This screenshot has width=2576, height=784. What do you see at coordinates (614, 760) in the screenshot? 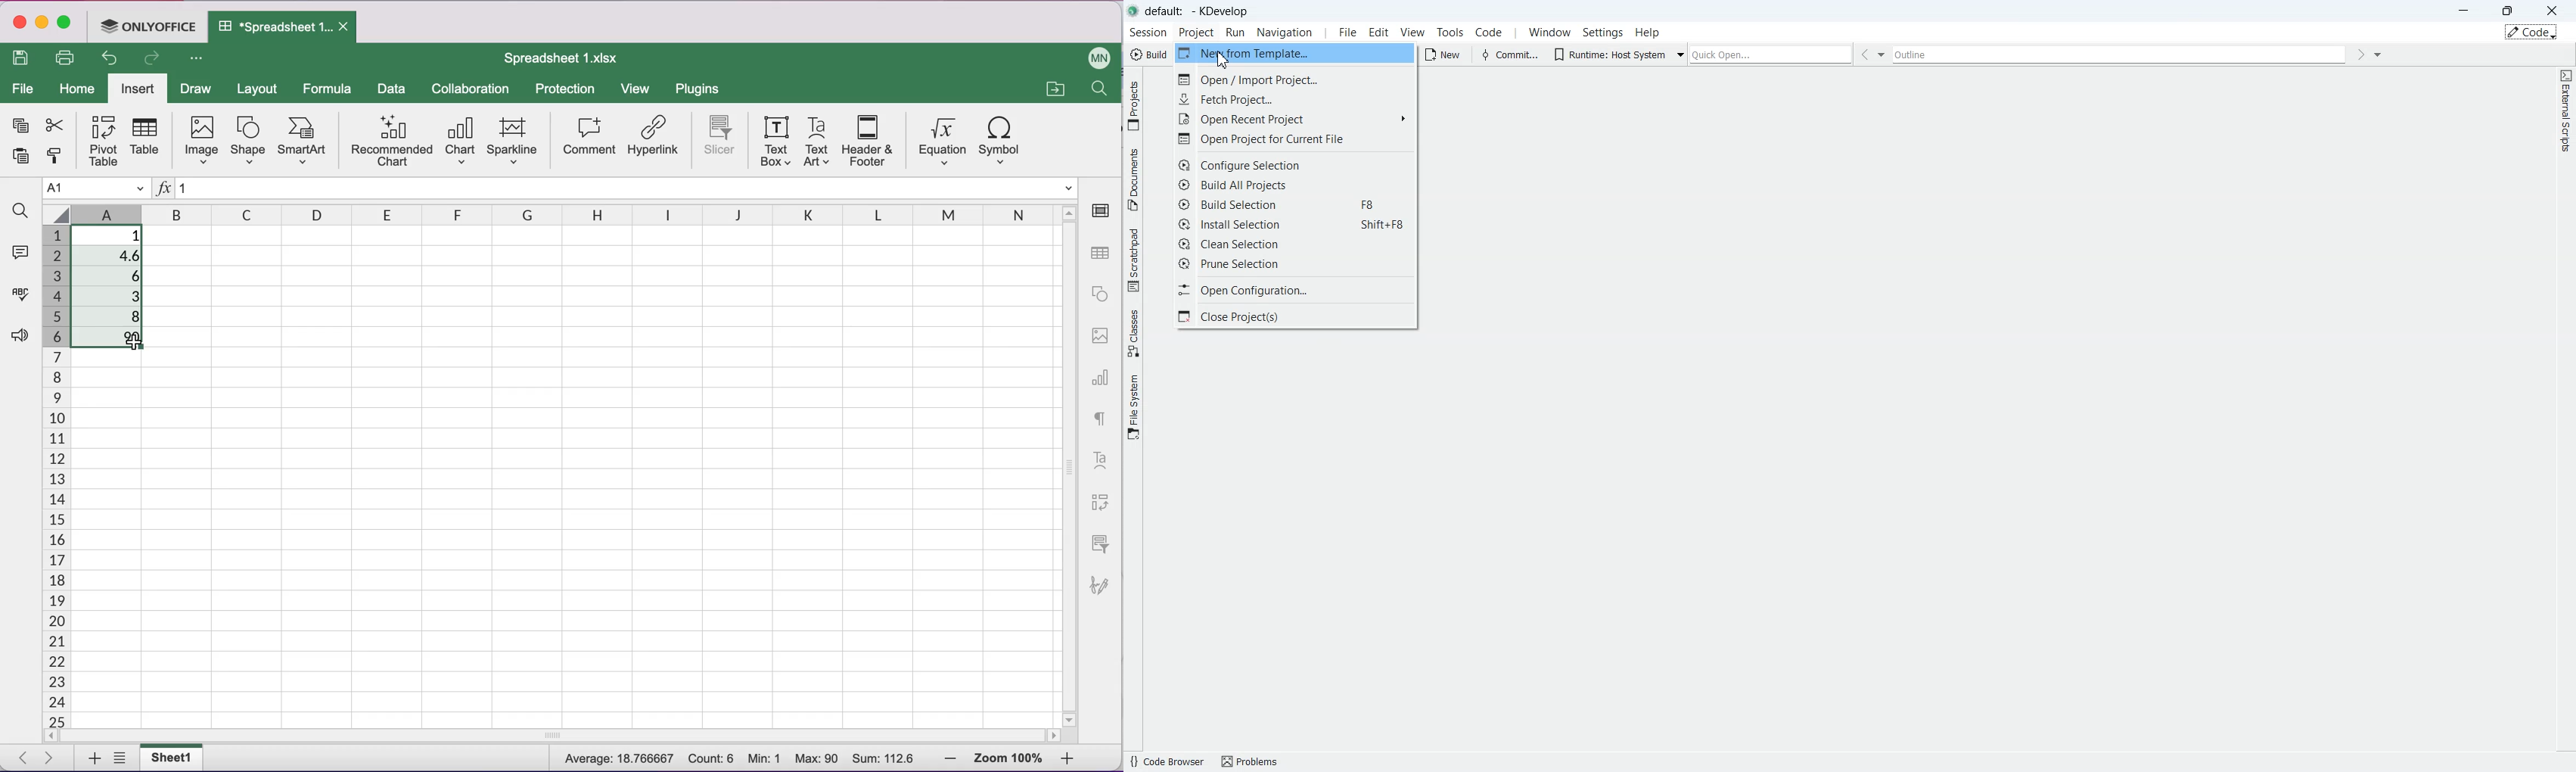
I see `Average: 18.766667` at bounding box center [614, 760].